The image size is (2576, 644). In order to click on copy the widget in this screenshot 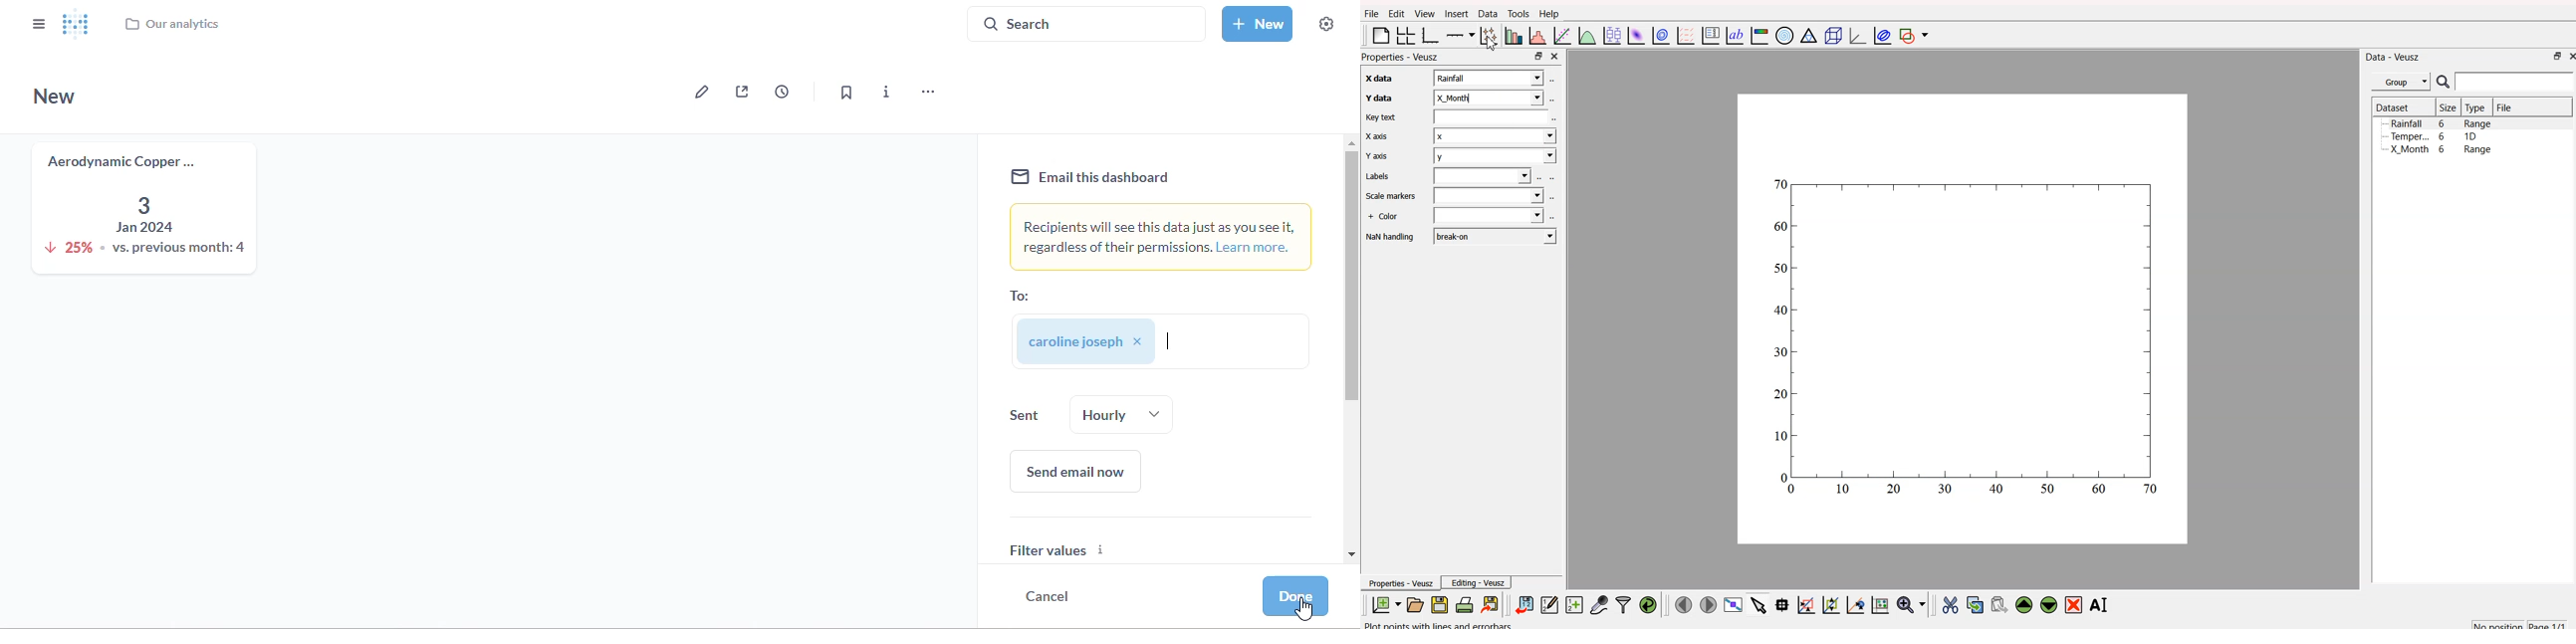, I will do `click(1975, 603)`.